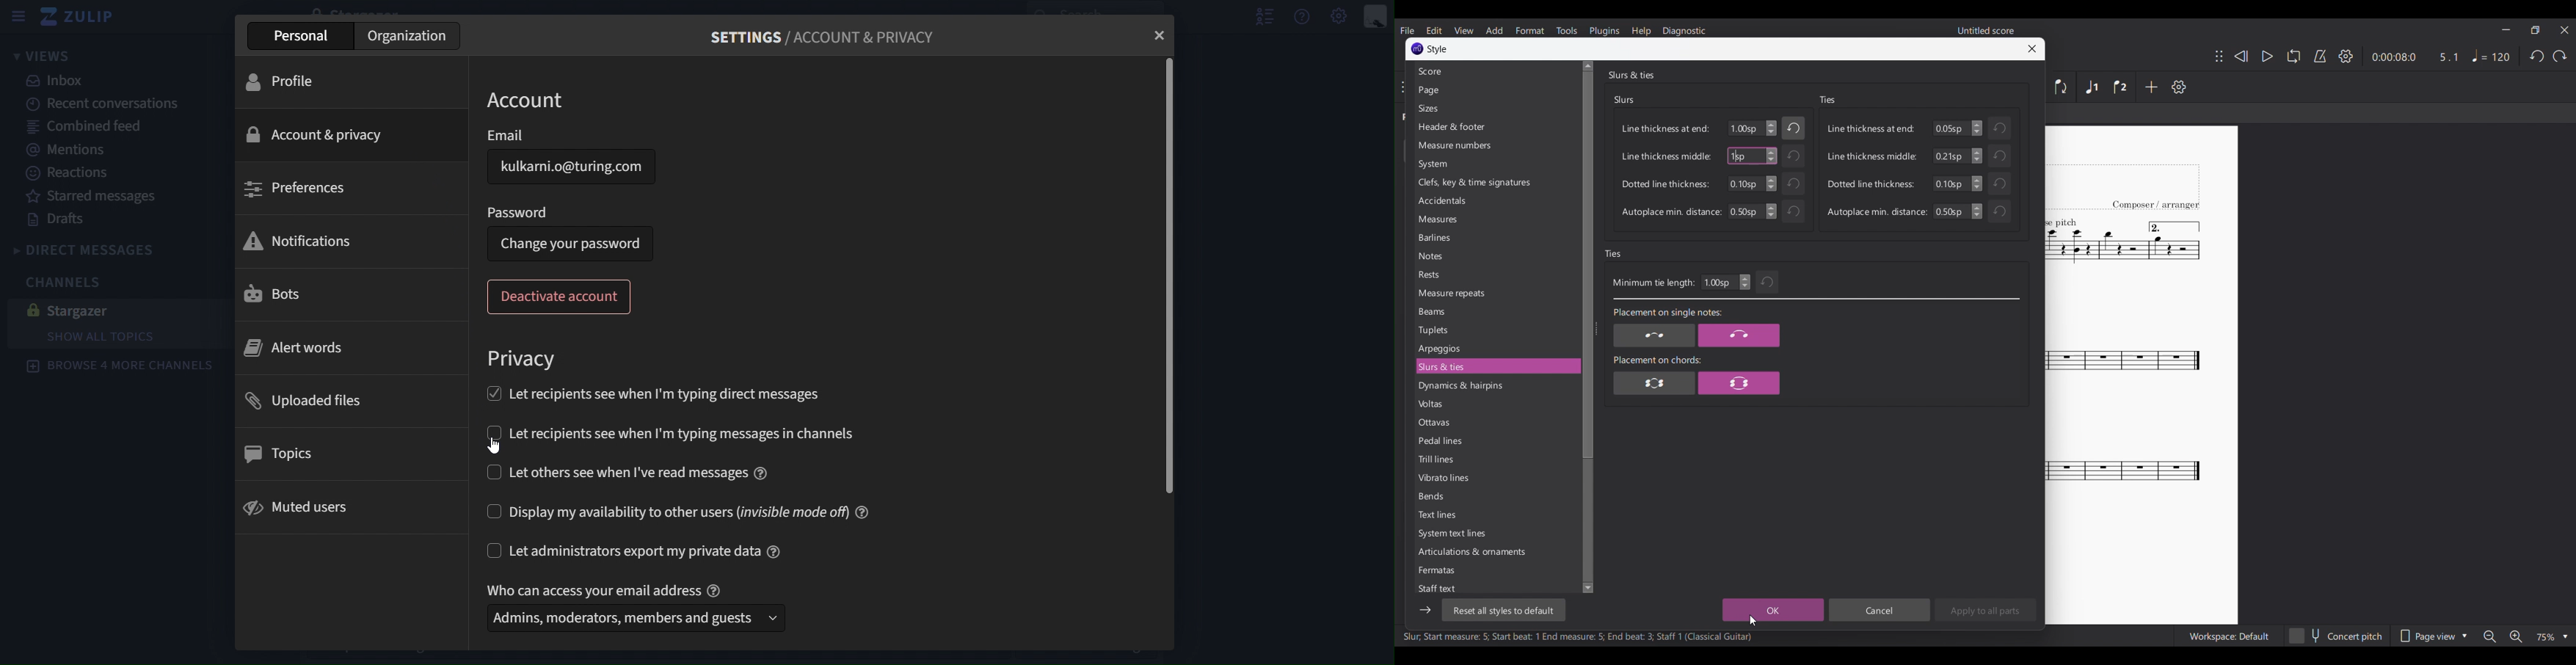 This screenshot has width=2576, height=672. What do you see at coordinates (2537, 56) in the screenshot?
I see `Undo` at bounding box center [2537, 56].